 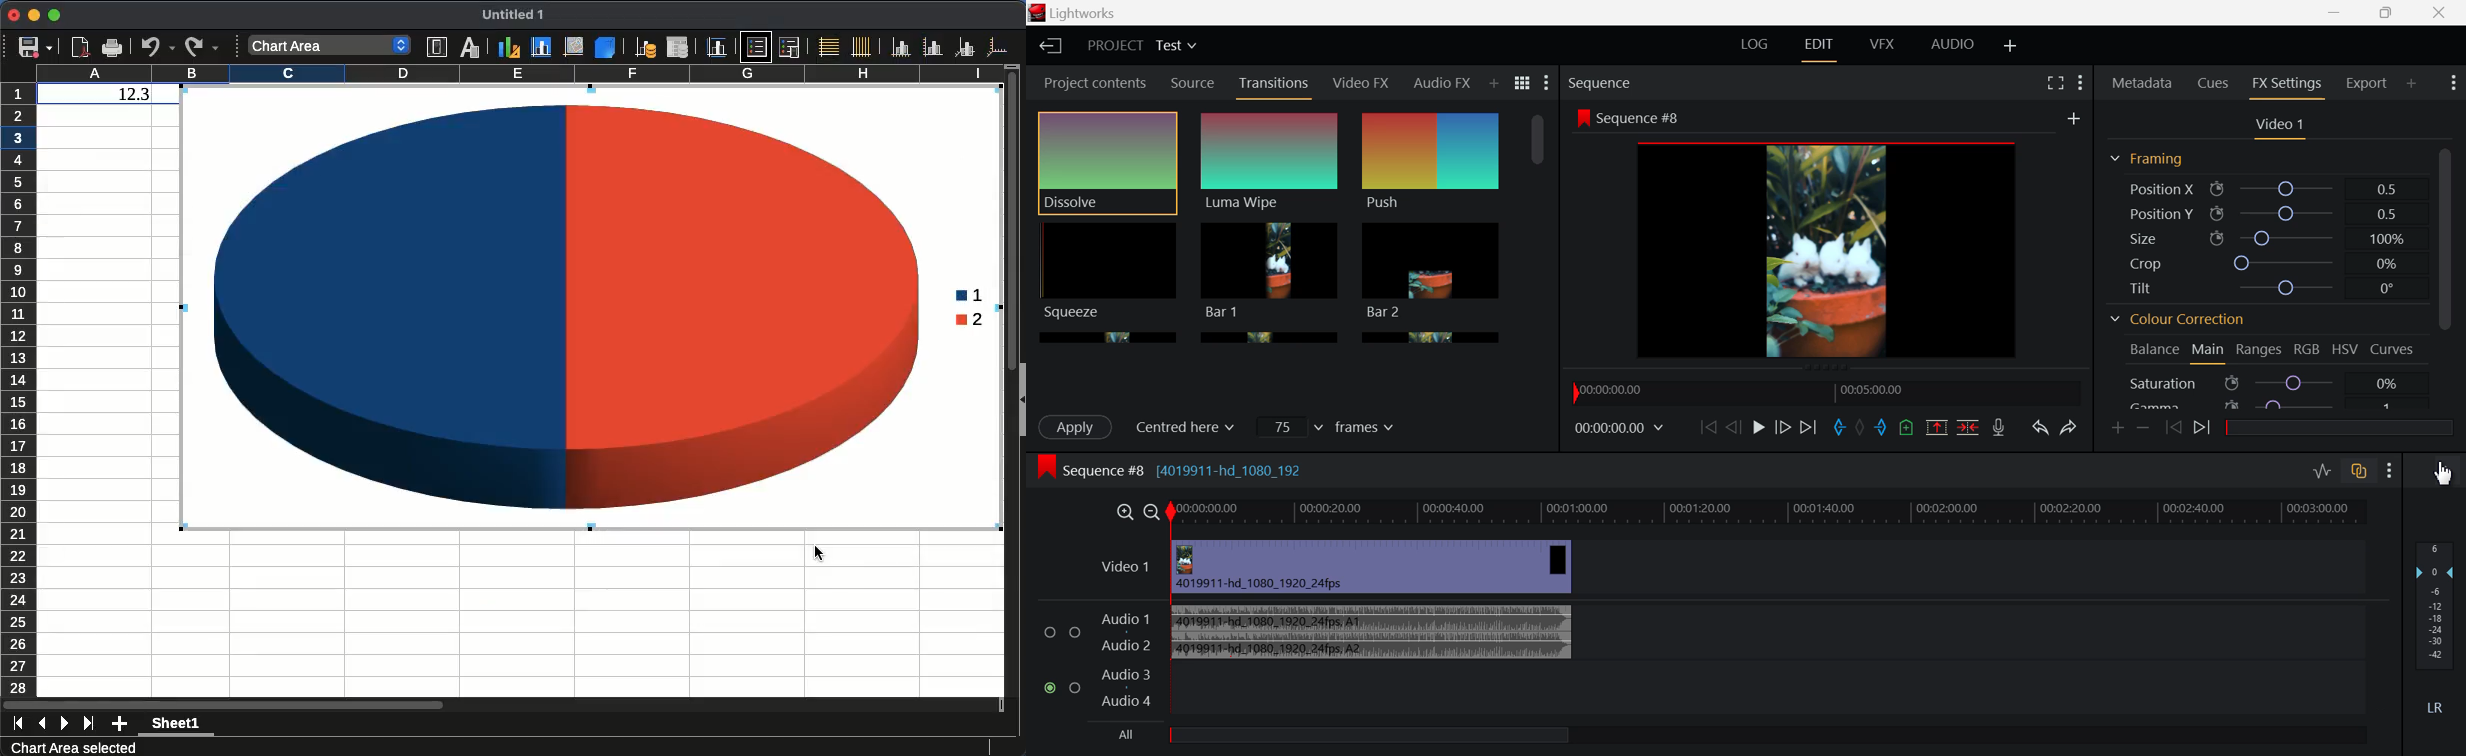 What do you see at coordinates (645, 47) in the screenshot?
I see `Data ranges` at bounding box center [645, 47].